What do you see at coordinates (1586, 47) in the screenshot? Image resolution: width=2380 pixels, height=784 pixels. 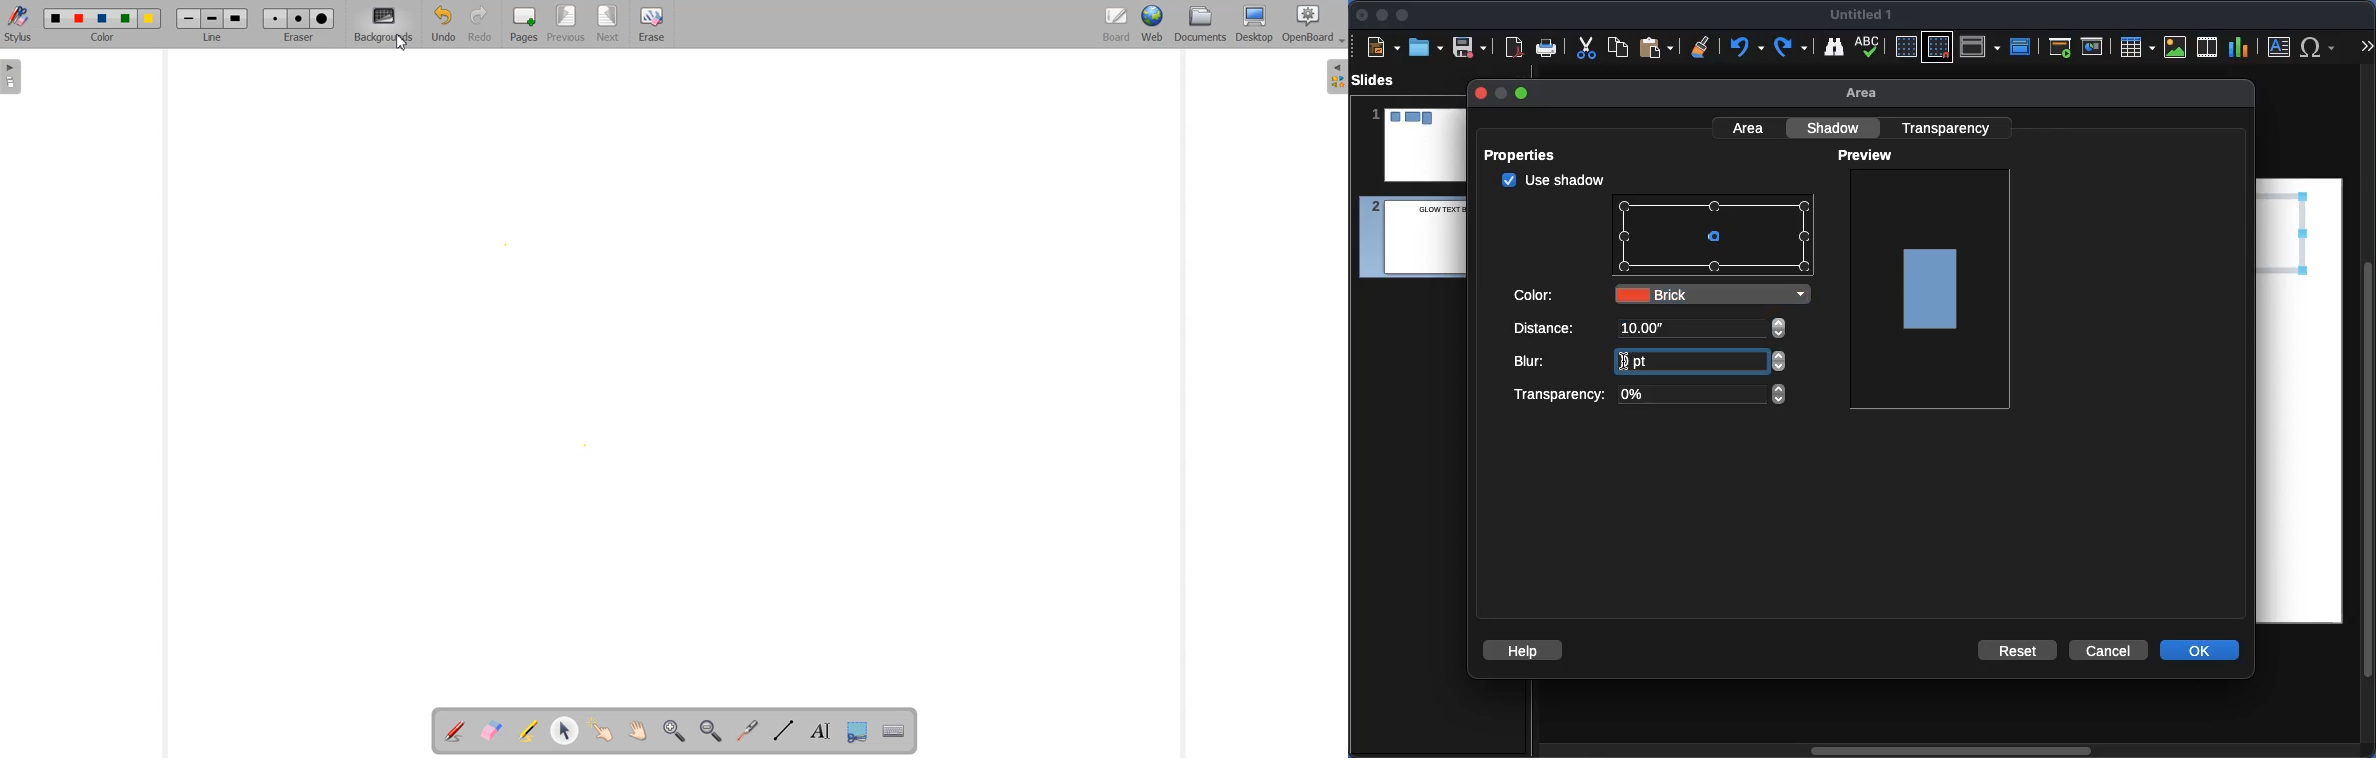 I see `Cut` at bounding box center [1586, 47].